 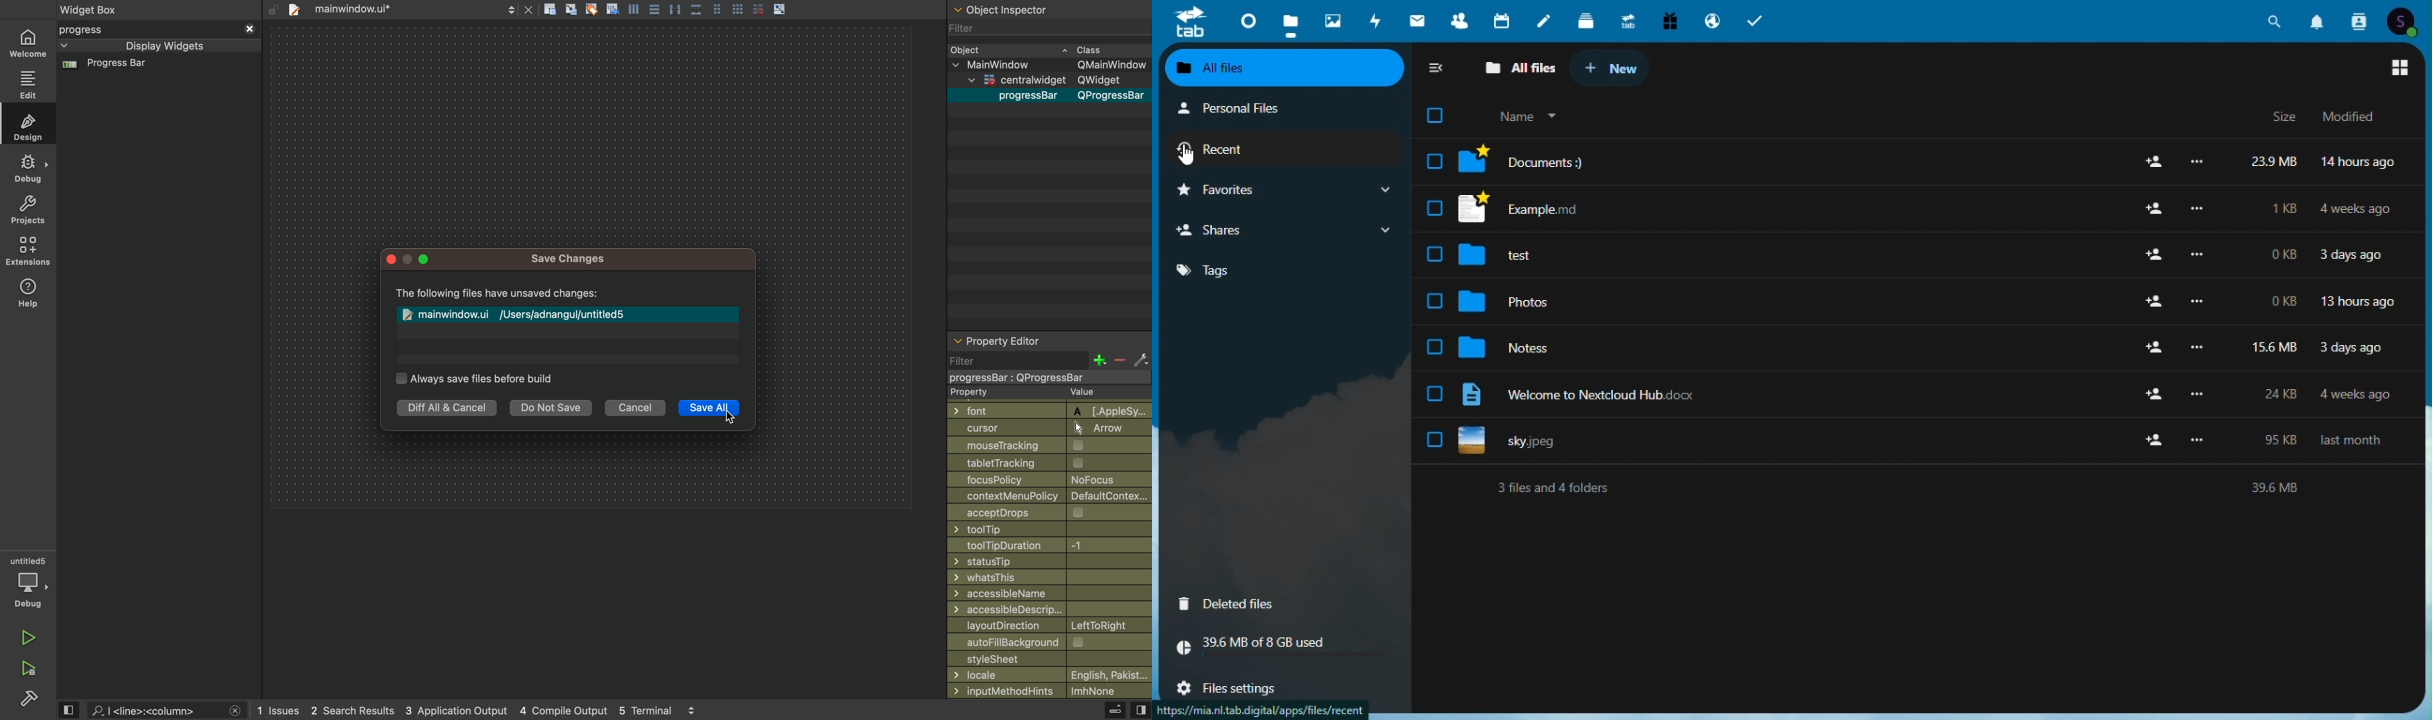 What do you see at coordinates (571, 258) in the screenshot?
I see `Save changes` at bounding box center [571, 258].